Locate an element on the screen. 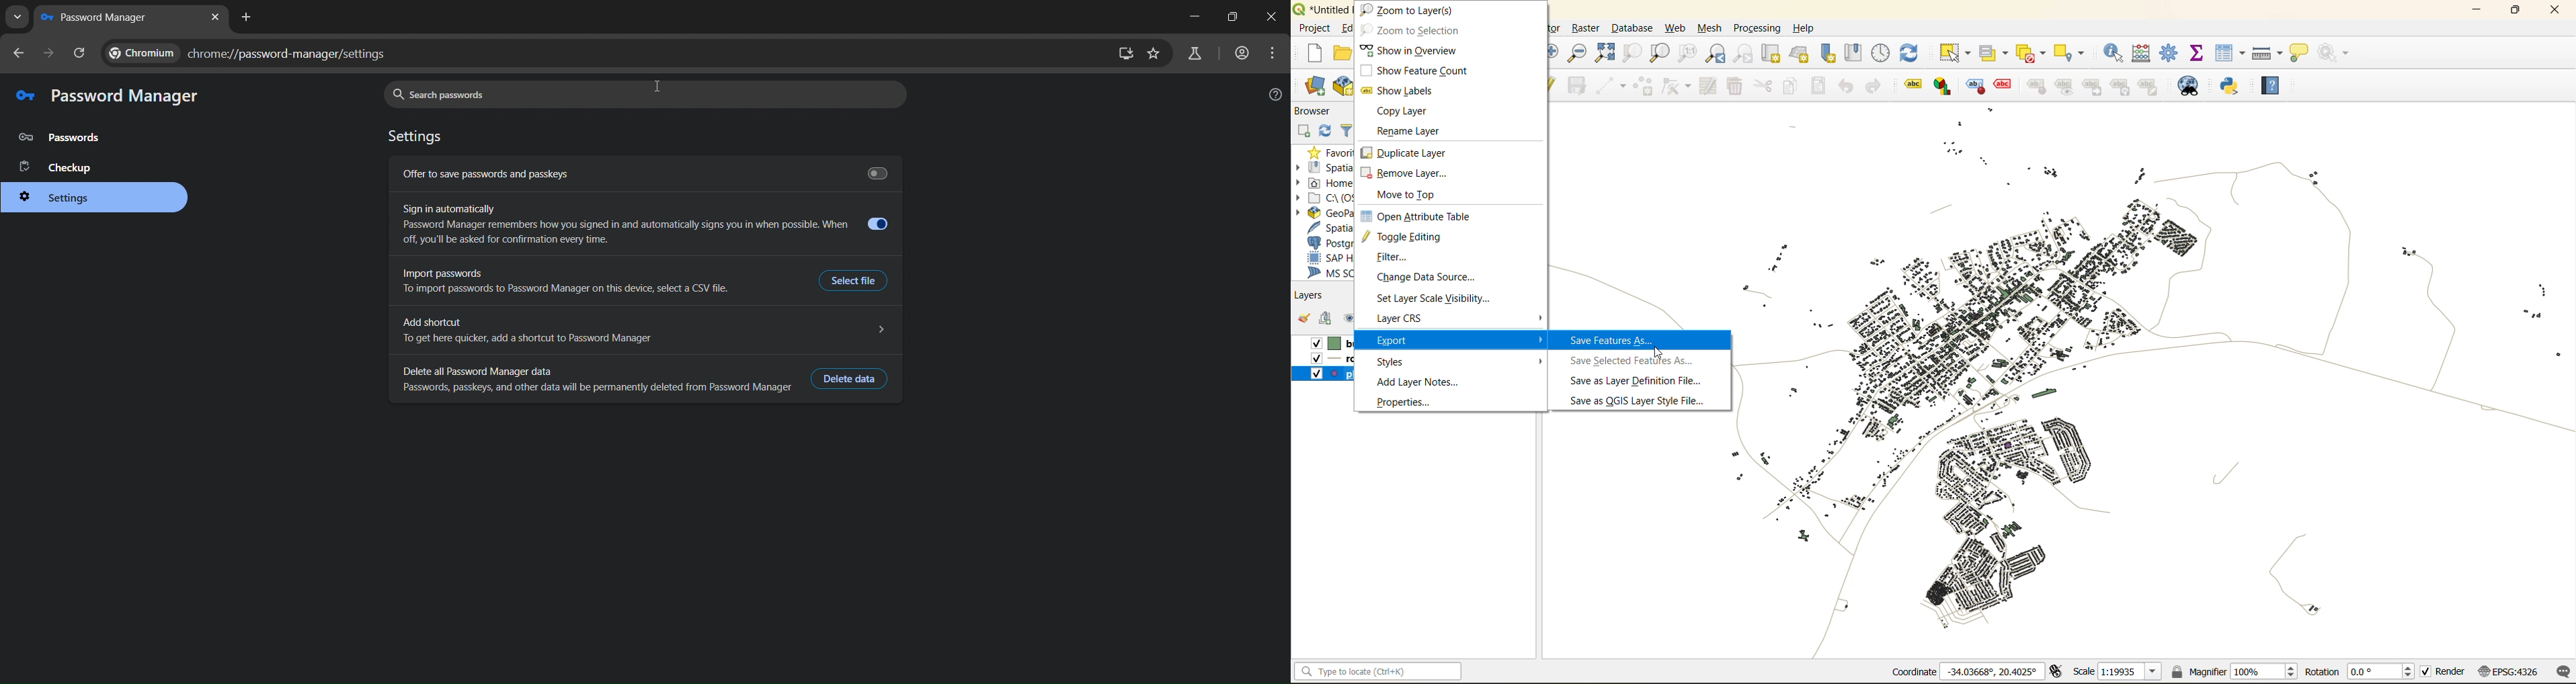  reload page is located at coordinates (81, 54).